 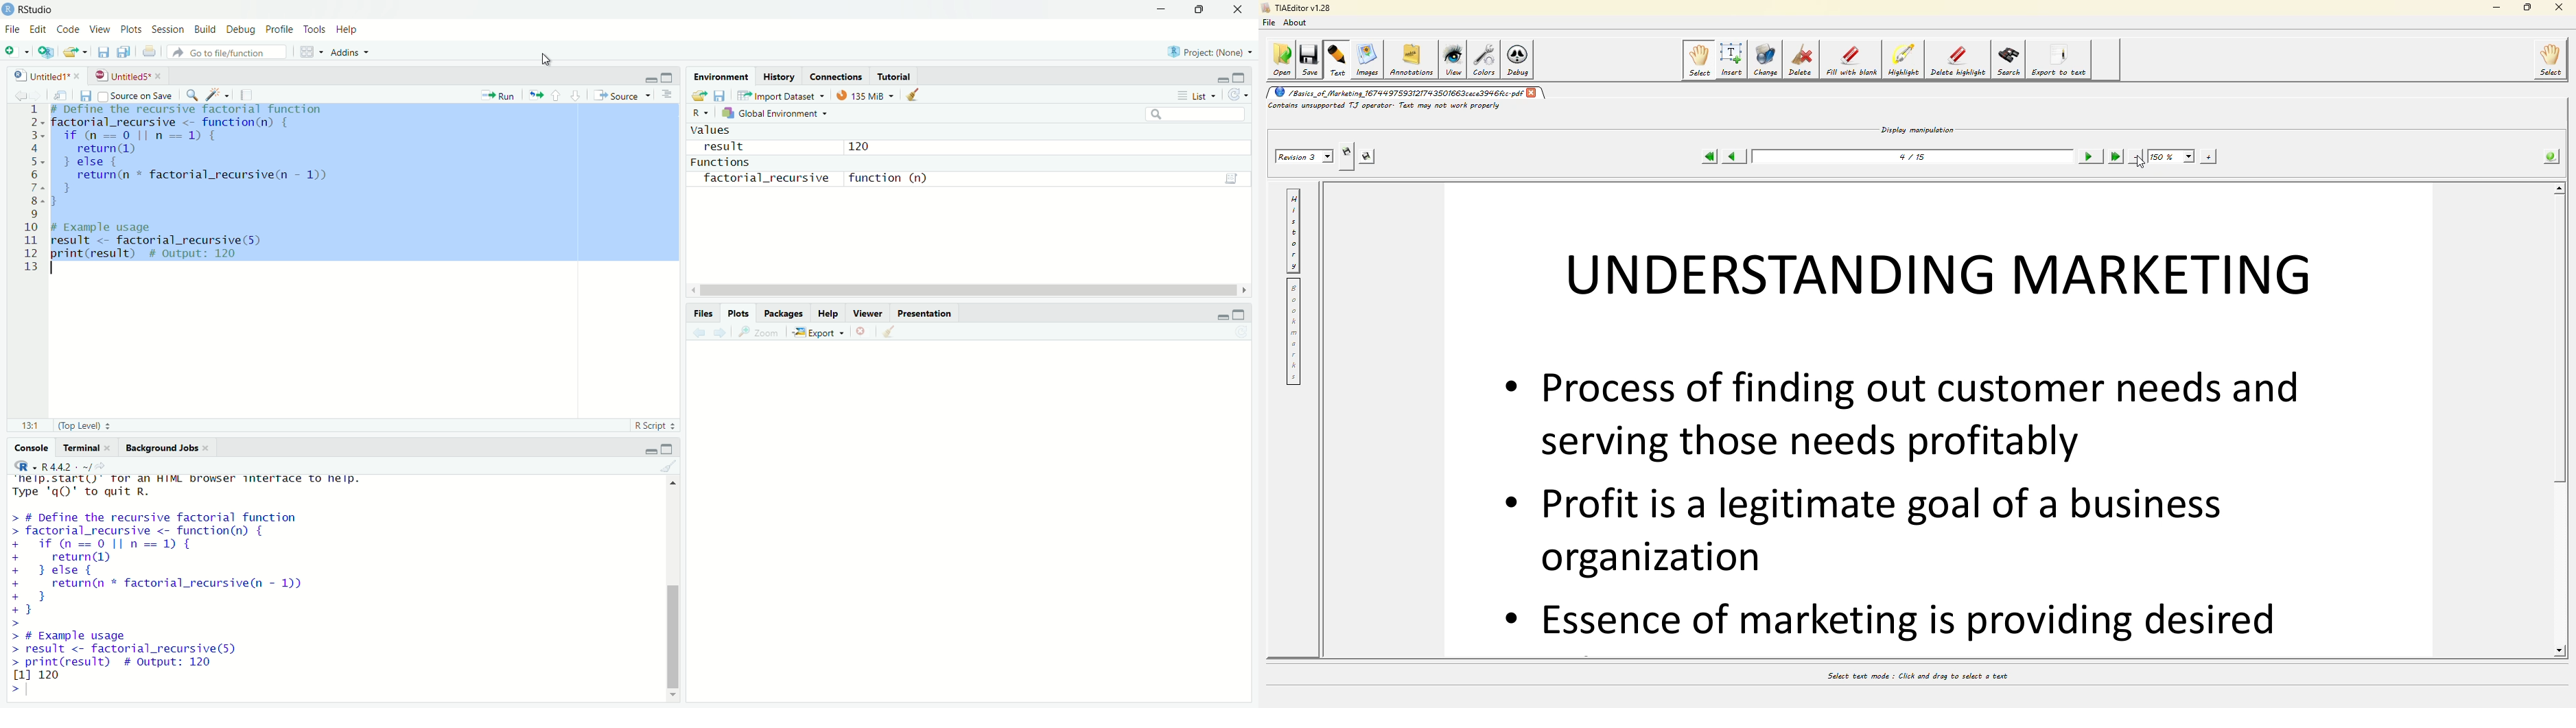 I want to click on Profile, so click(x=277, y=30).